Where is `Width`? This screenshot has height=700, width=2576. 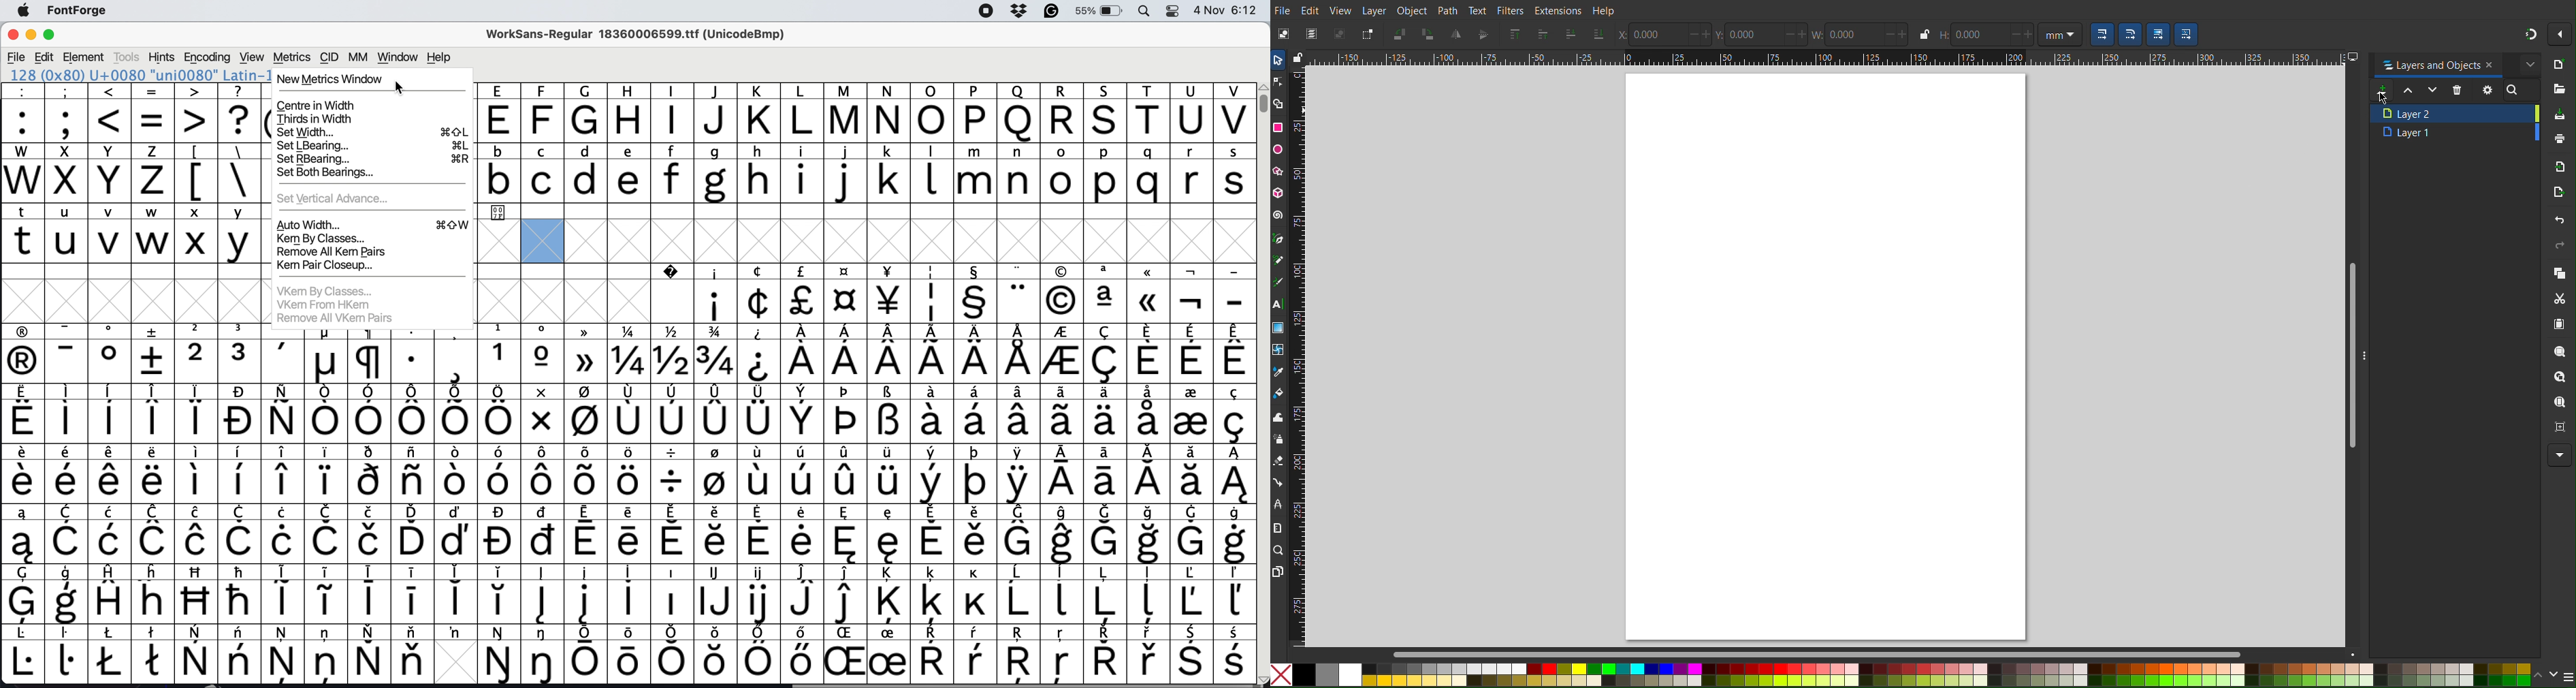
Width is located at coordinates (1863, 35).